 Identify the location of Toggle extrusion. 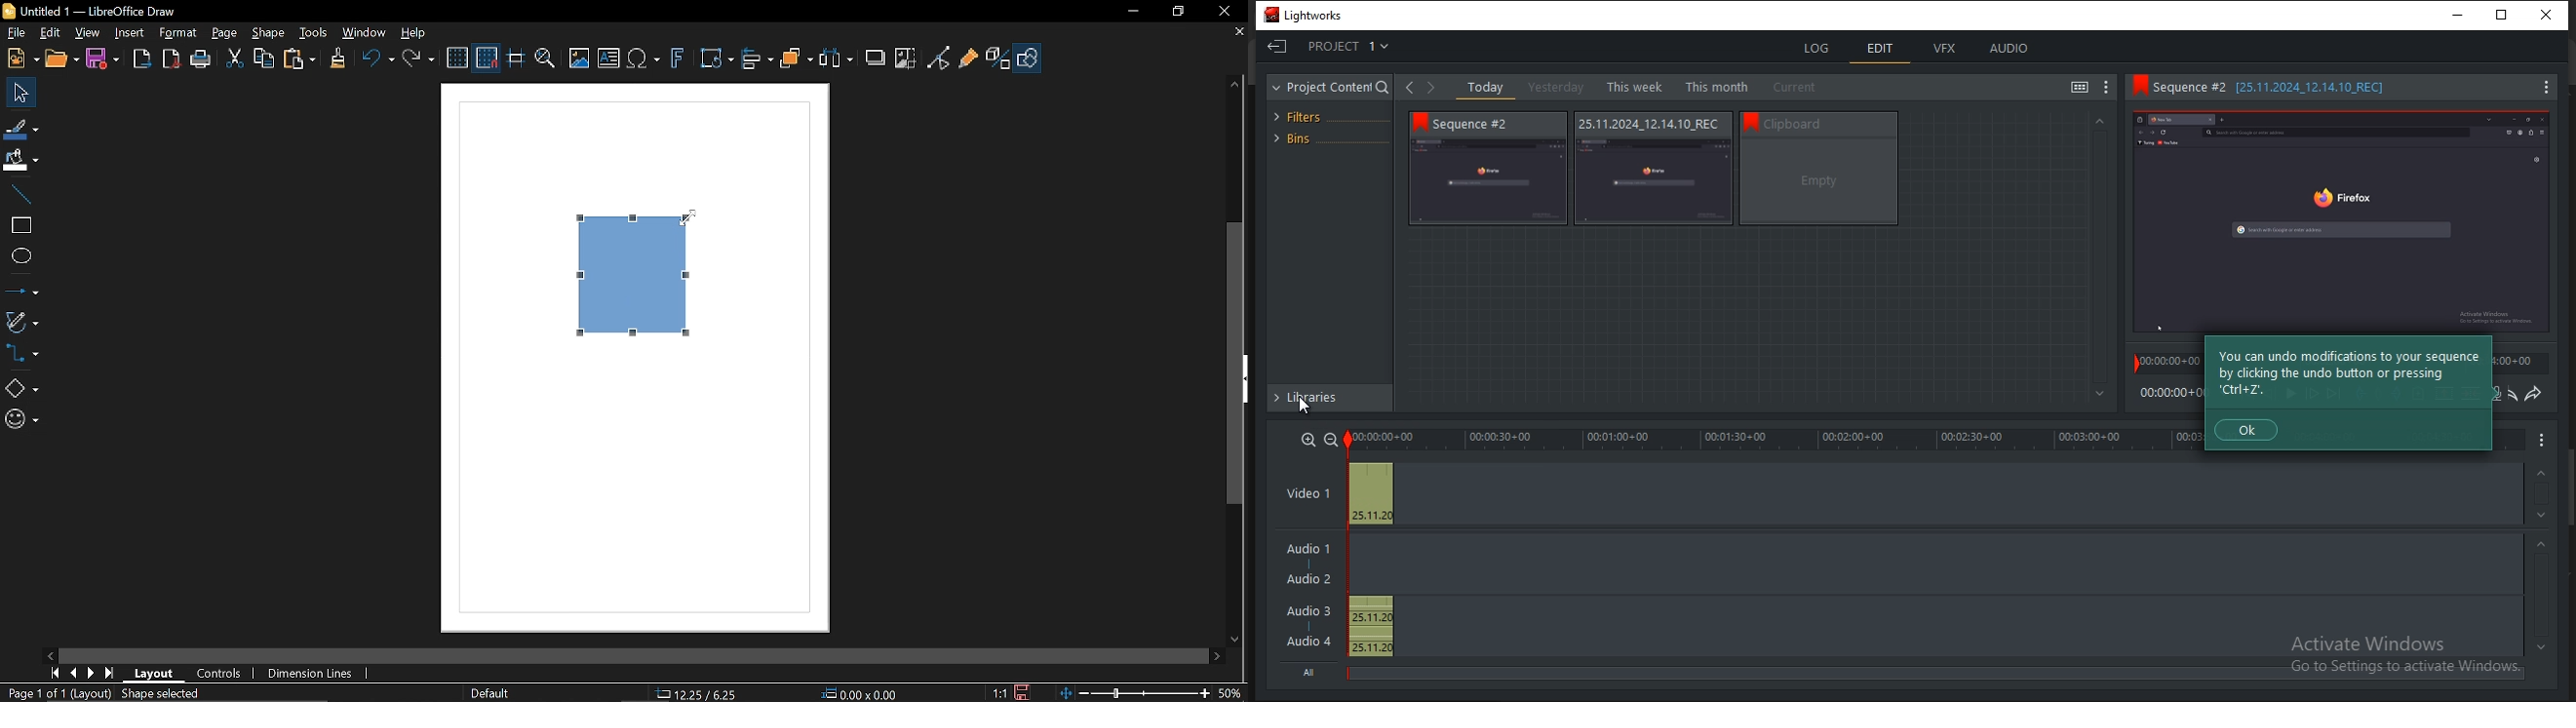
(997, 60).